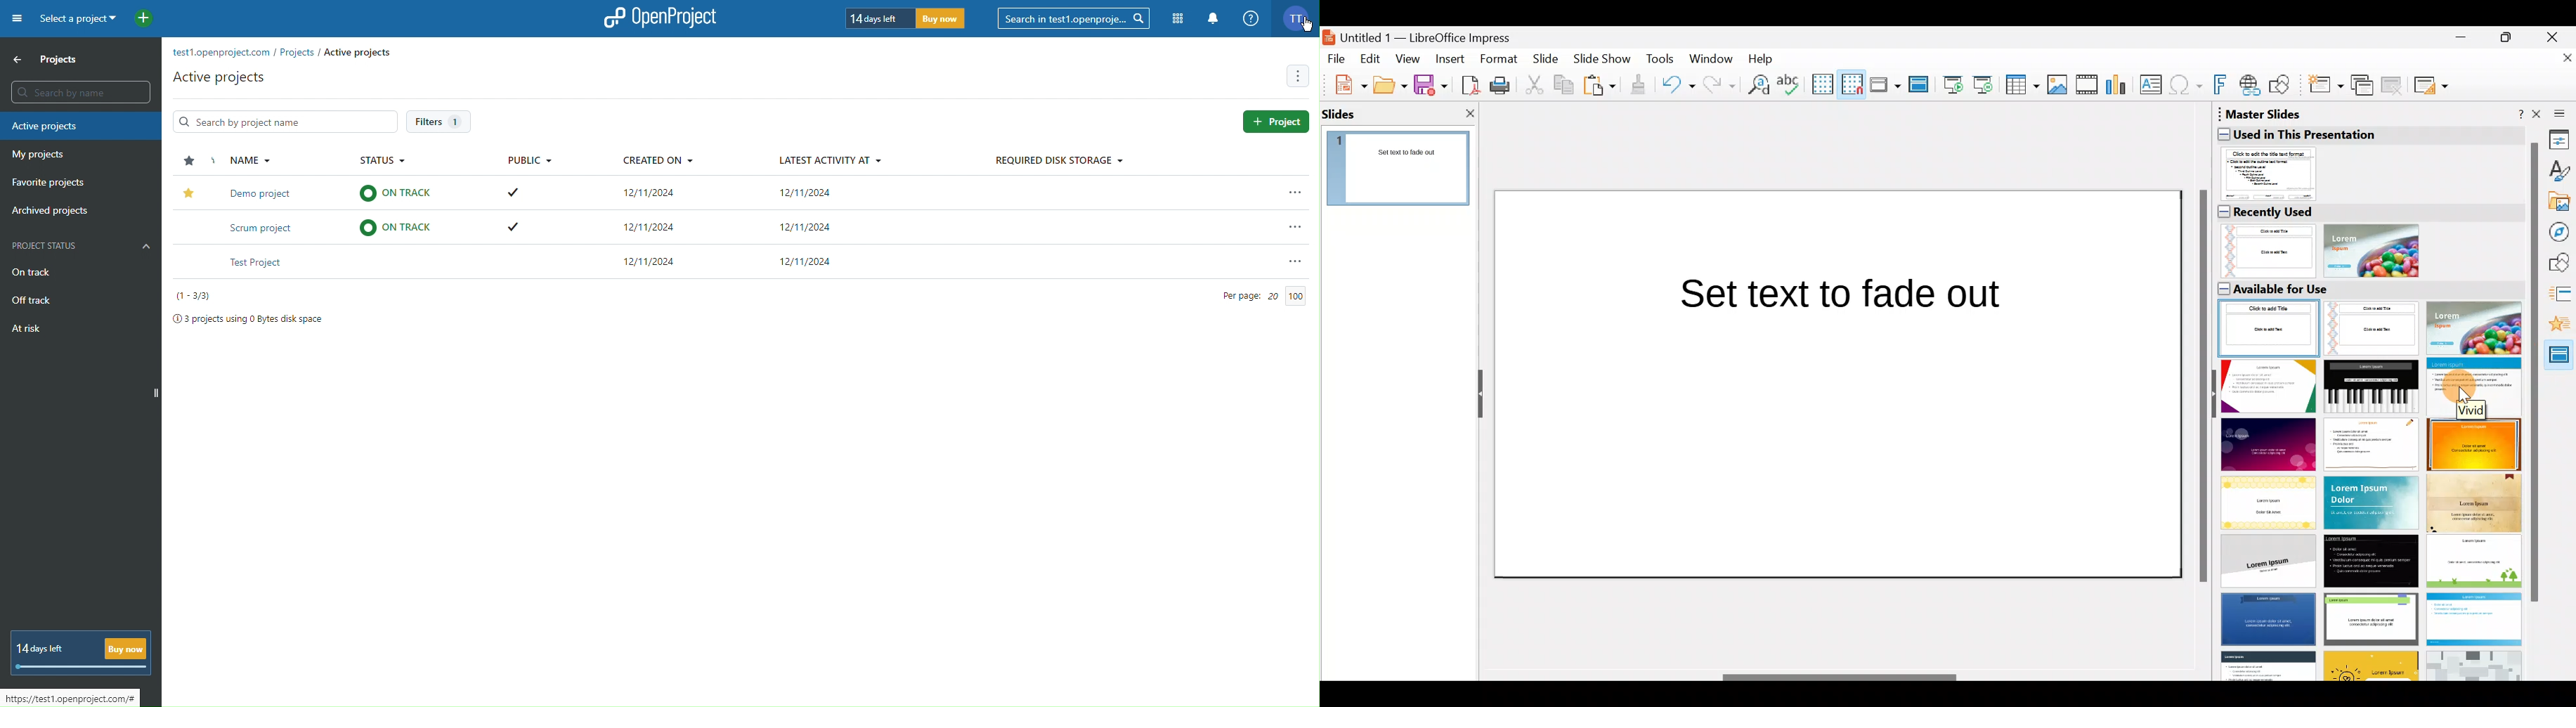 This screenshot has height=728, width=2576. I want to click on Close, so click(2557, 35).